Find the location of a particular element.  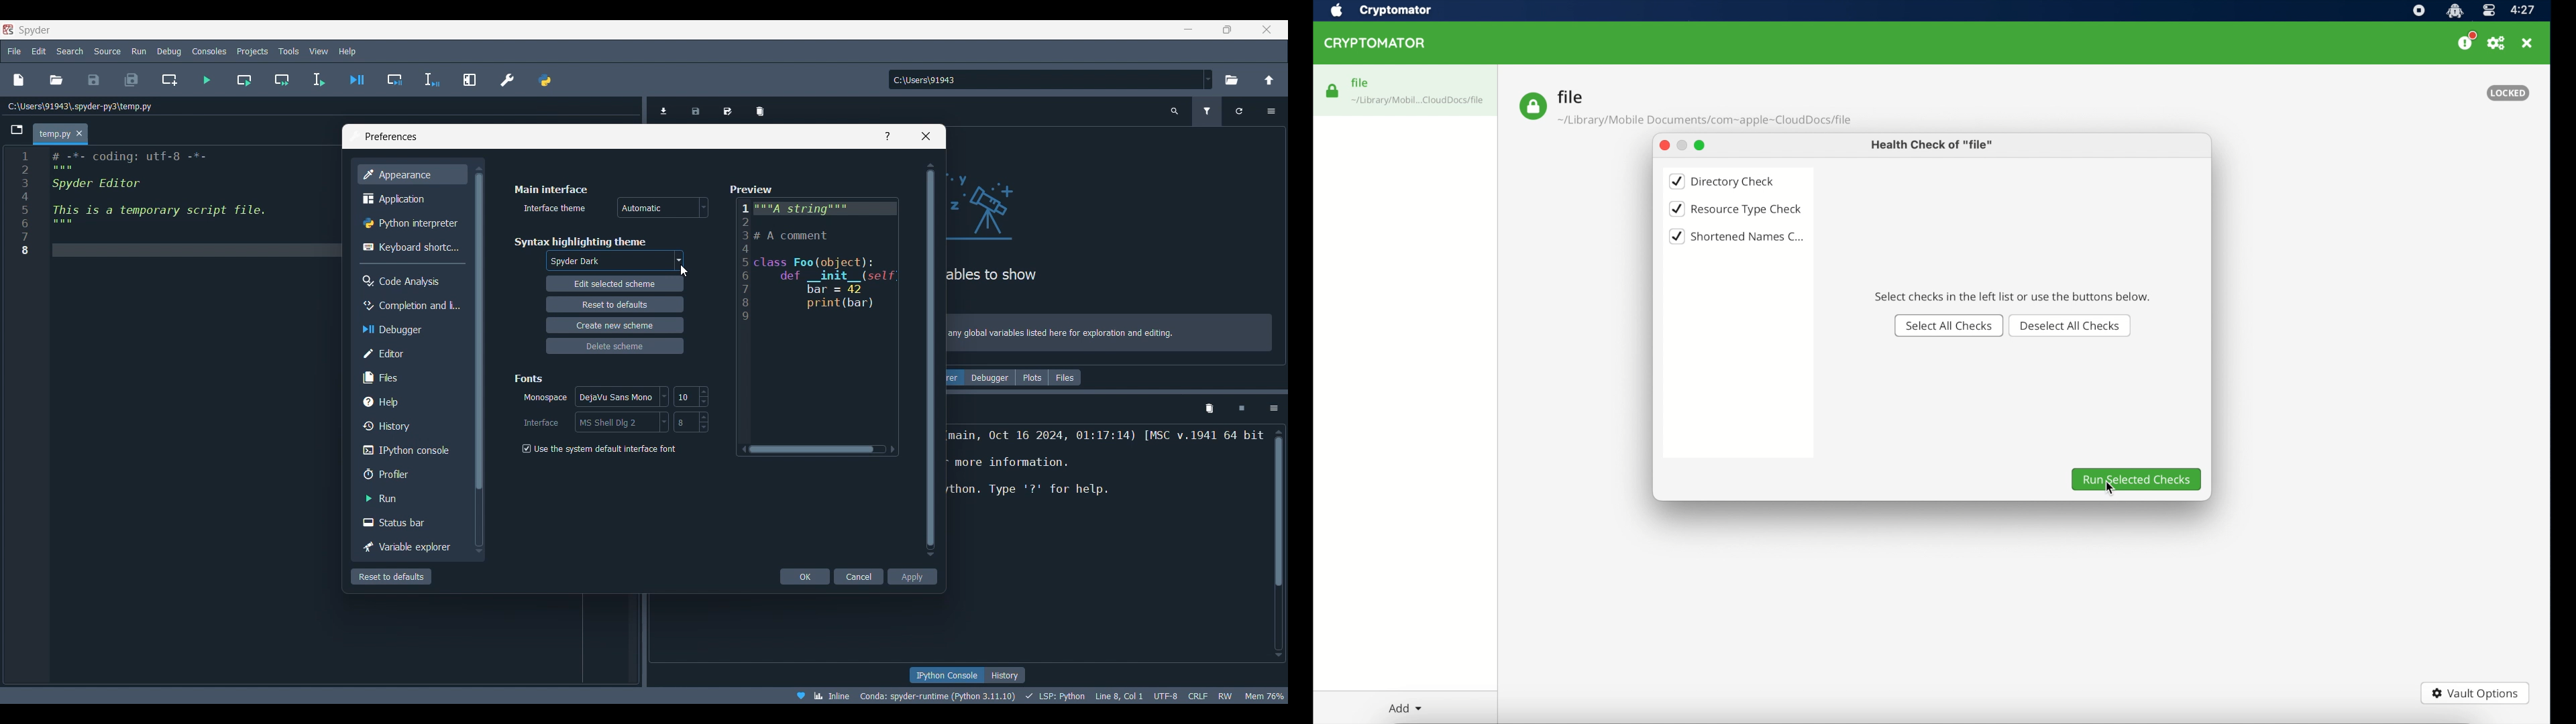

locked is located at coordinates (2508, 93).